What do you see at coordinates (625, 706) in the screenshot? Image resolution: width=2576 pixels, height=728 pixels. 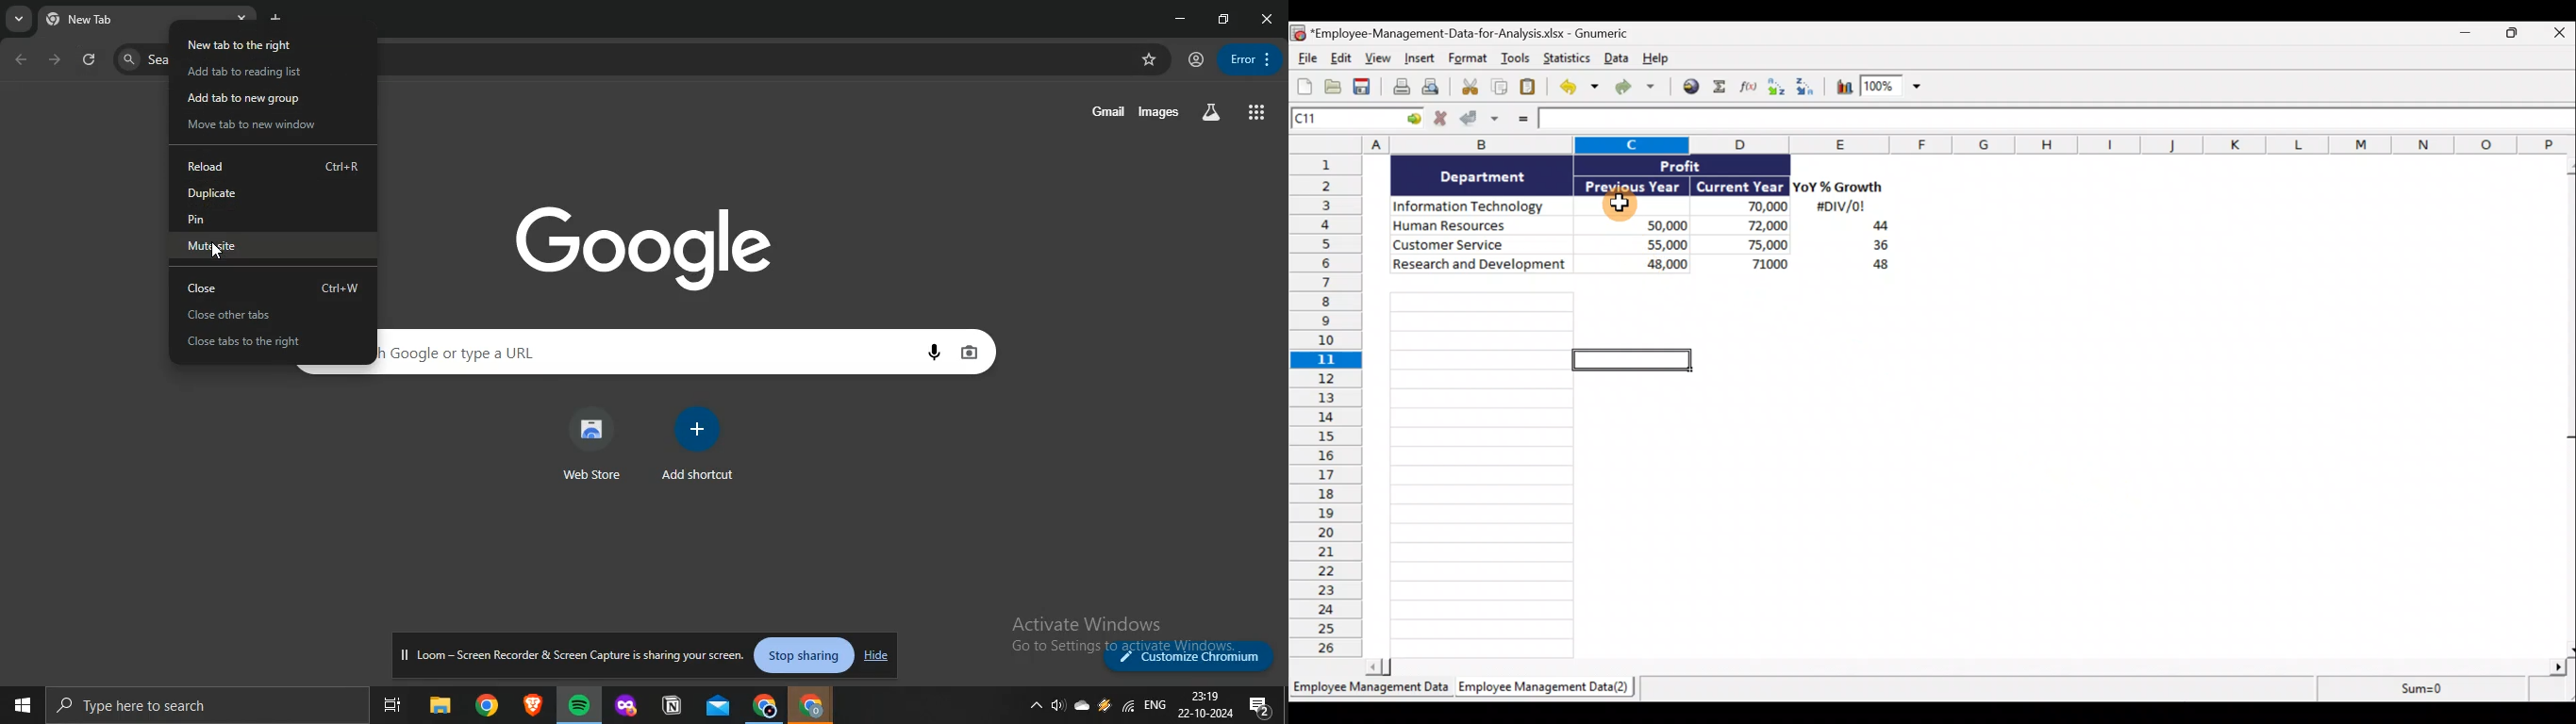 I see `mozilla firefox` at bounding box center [625, 706].